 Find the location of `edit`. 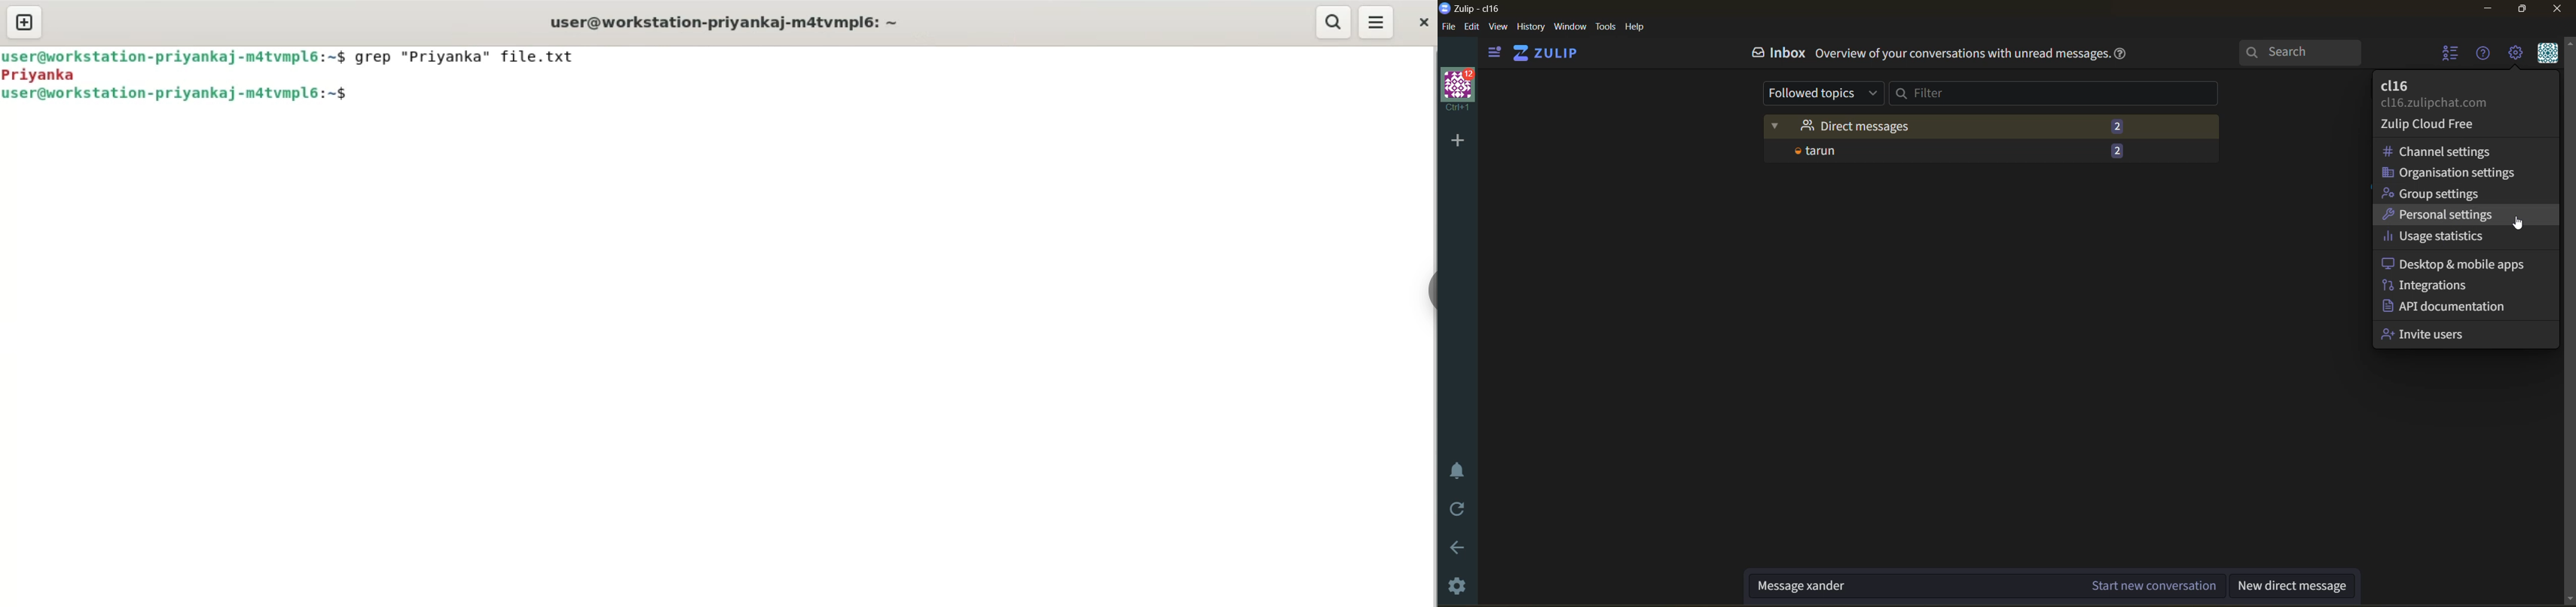

edit is located at coordinates (1472, 26).